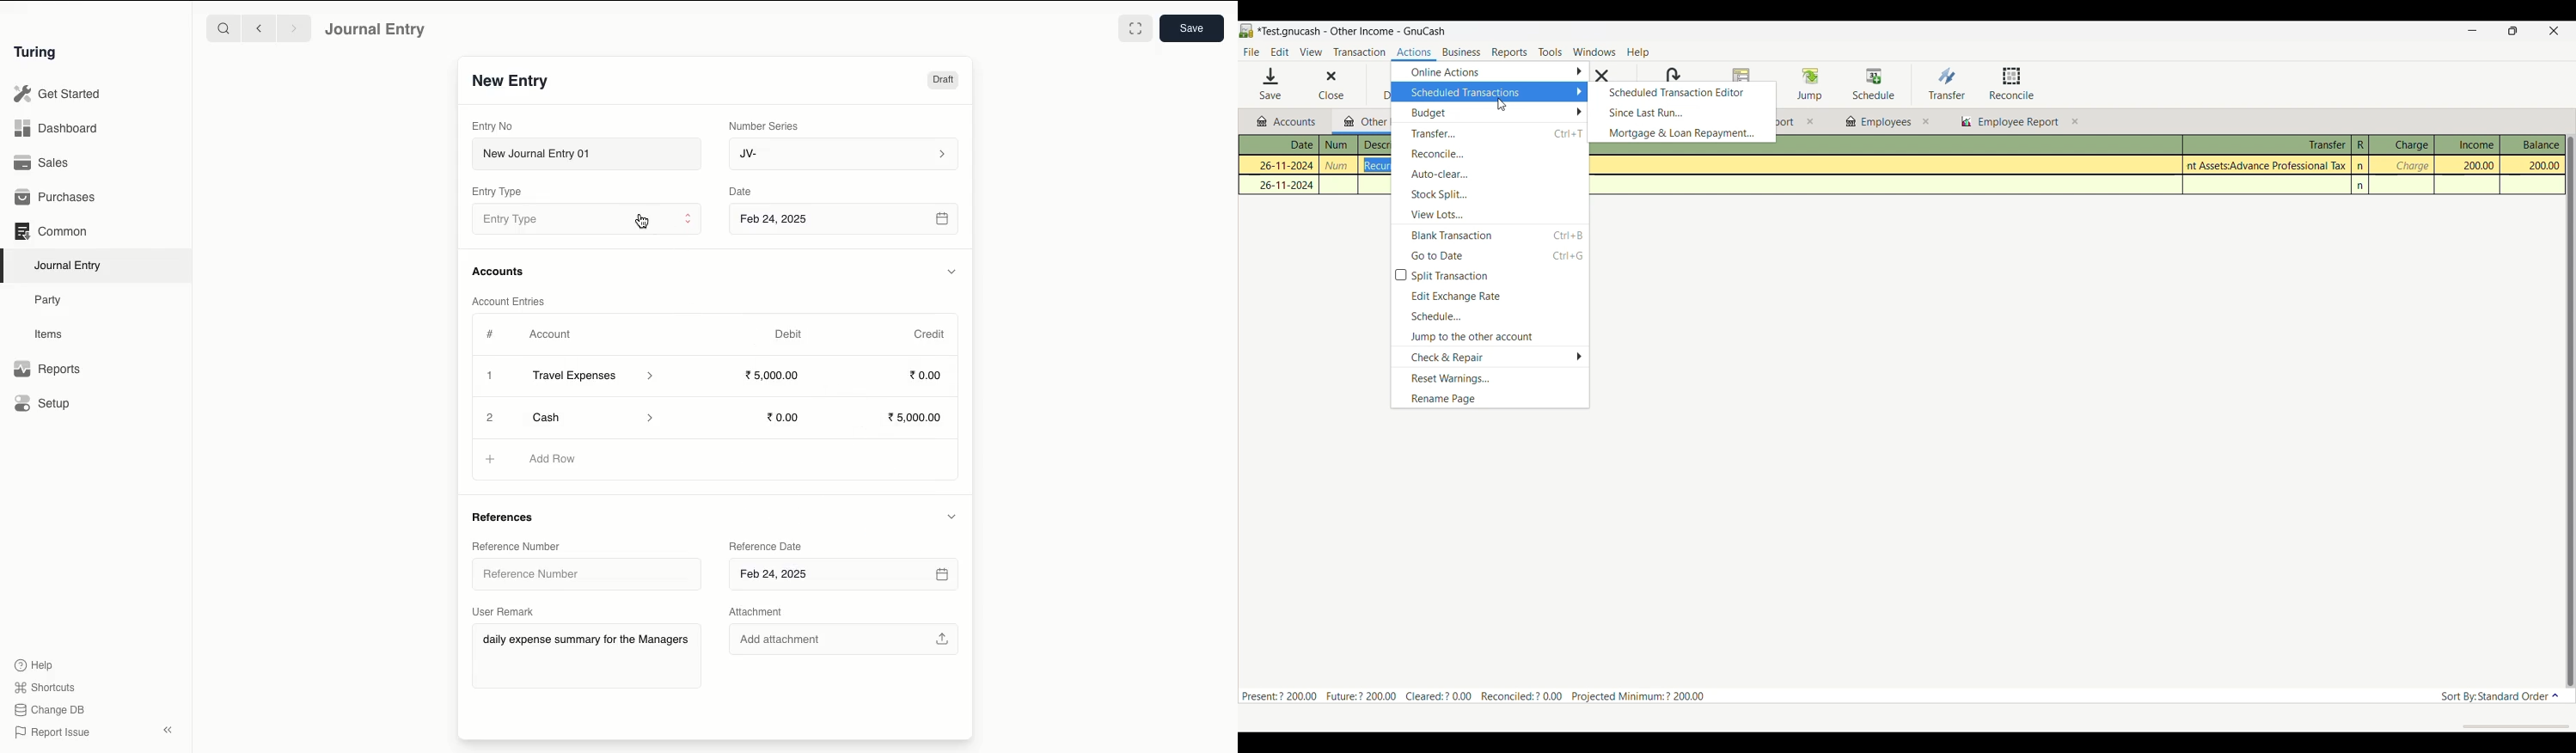  What do you see at coordinates (1926, 121) in the screenshot?
I see `close` at bounding box center [1926, 121].